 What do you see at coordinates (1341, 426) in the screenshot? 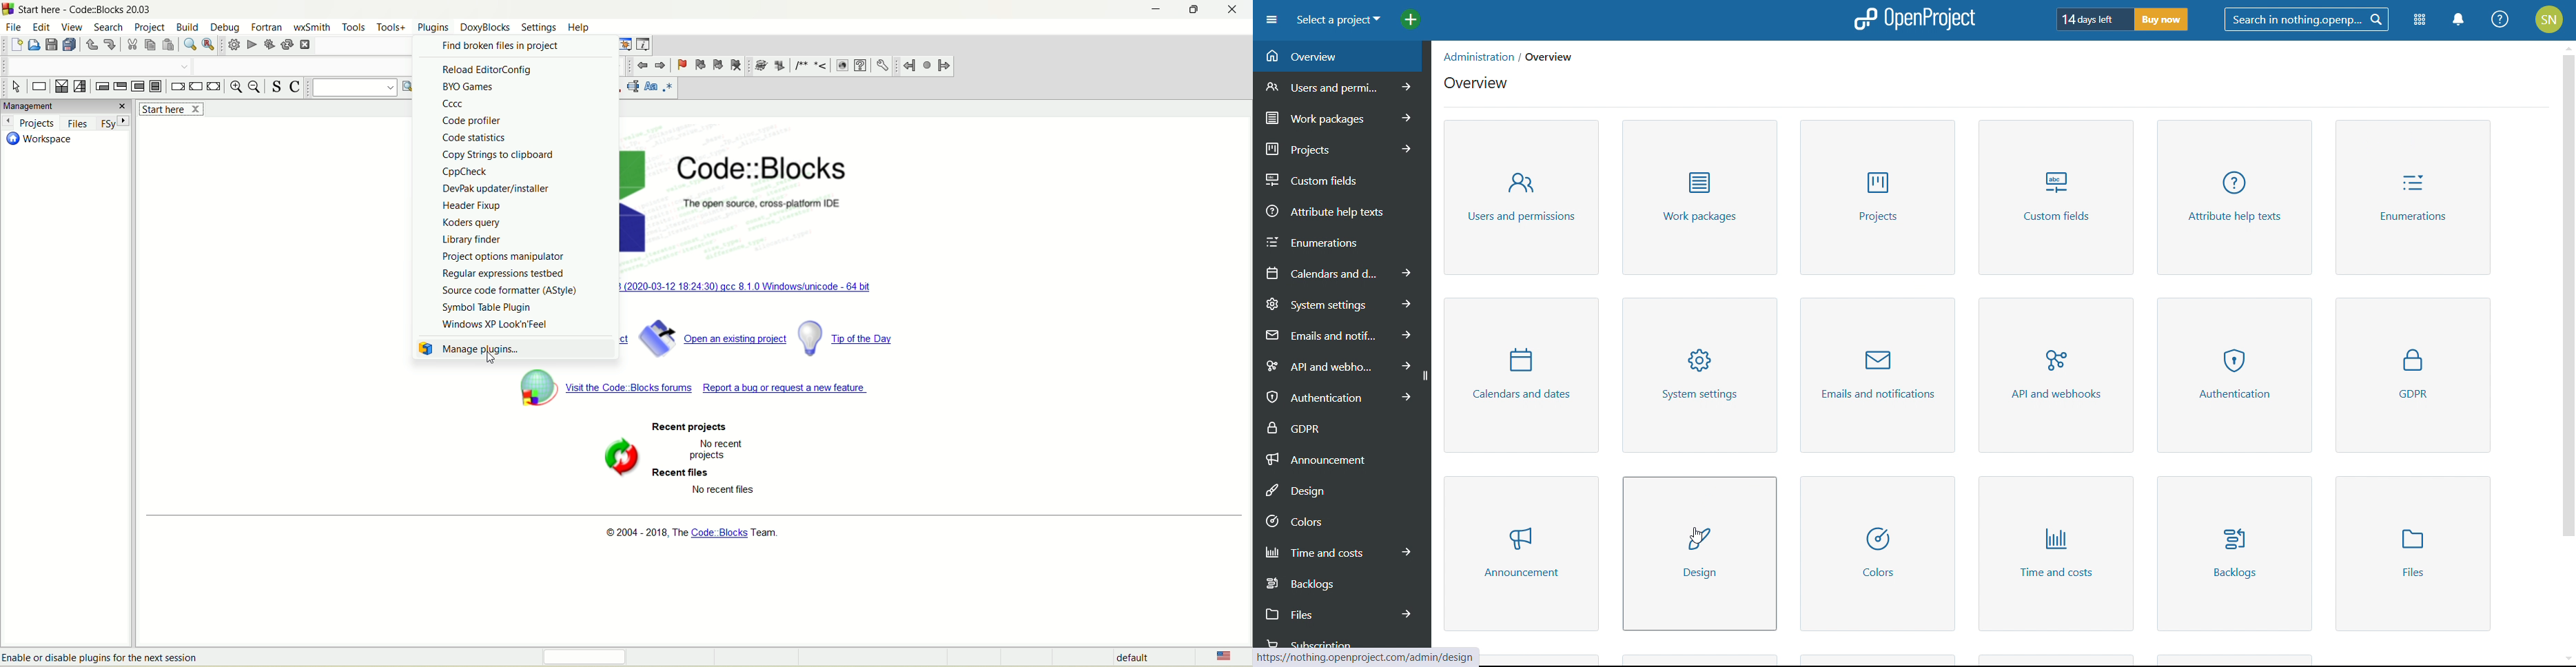
I see `GDPR` at bounding box center [1341, 426].